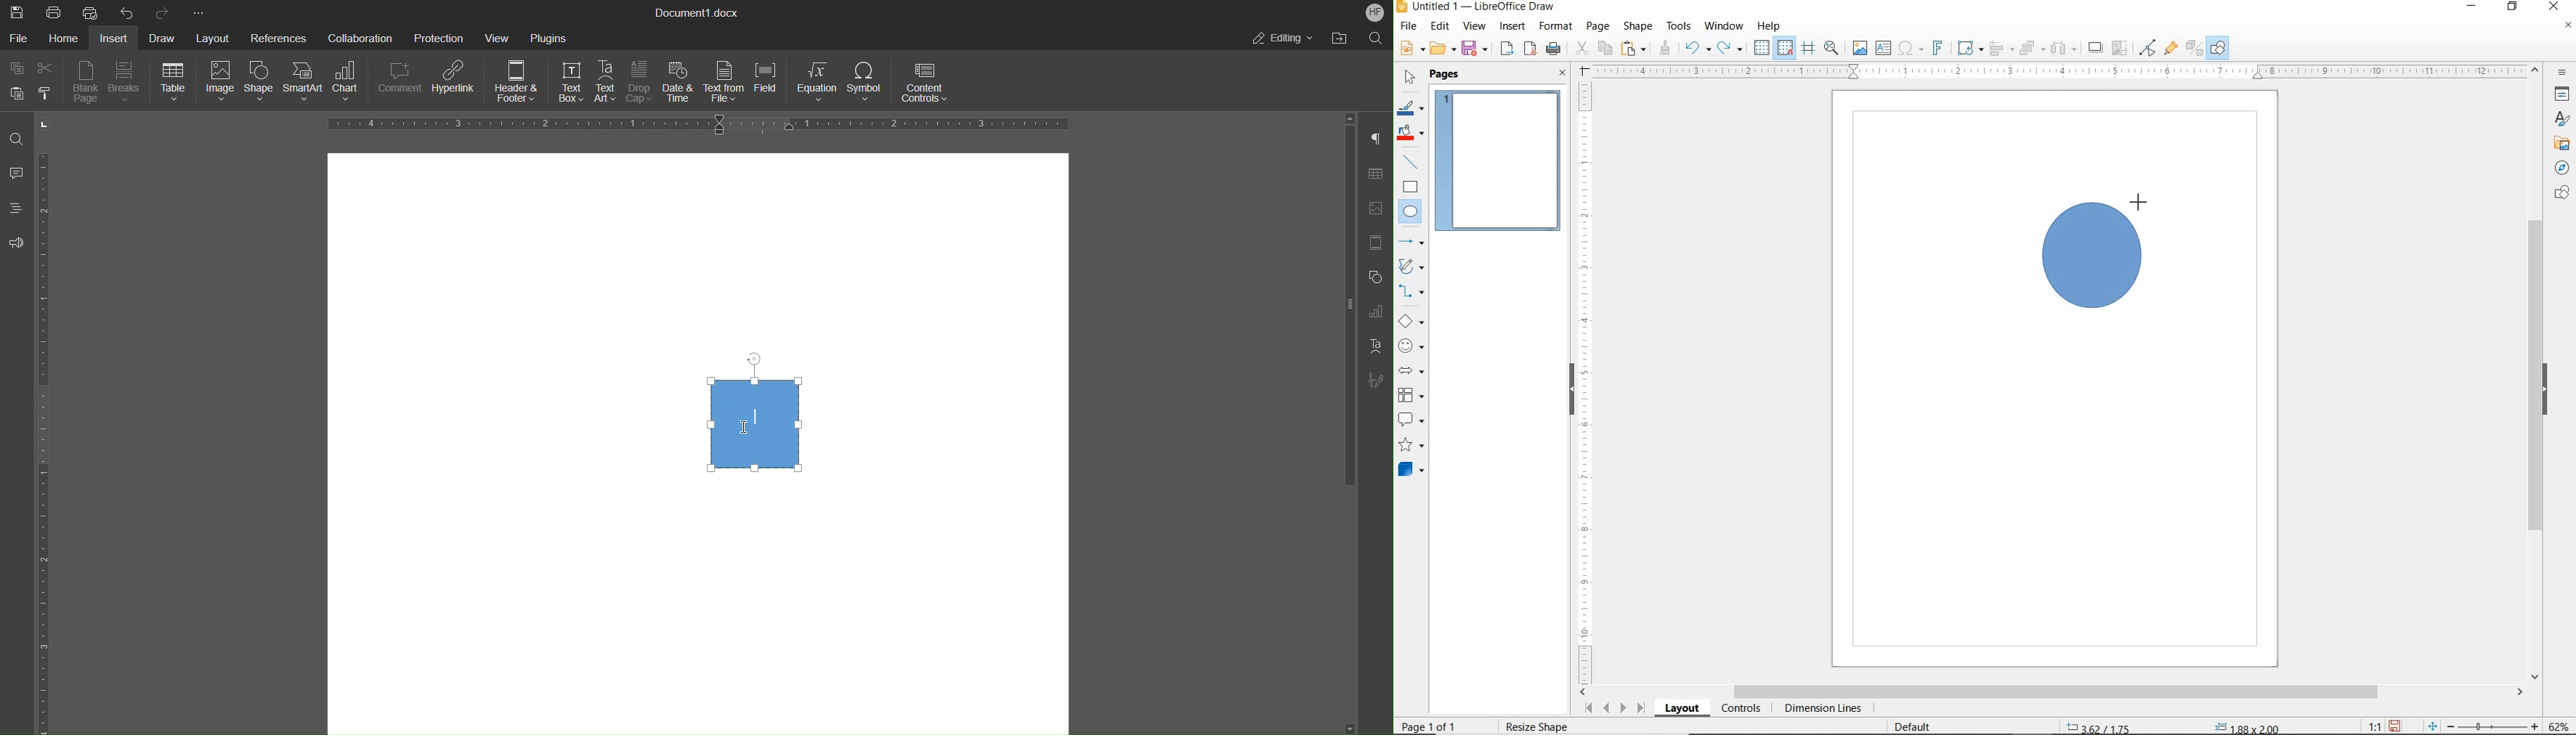  I want to click on RULER, so click(1586, 381).